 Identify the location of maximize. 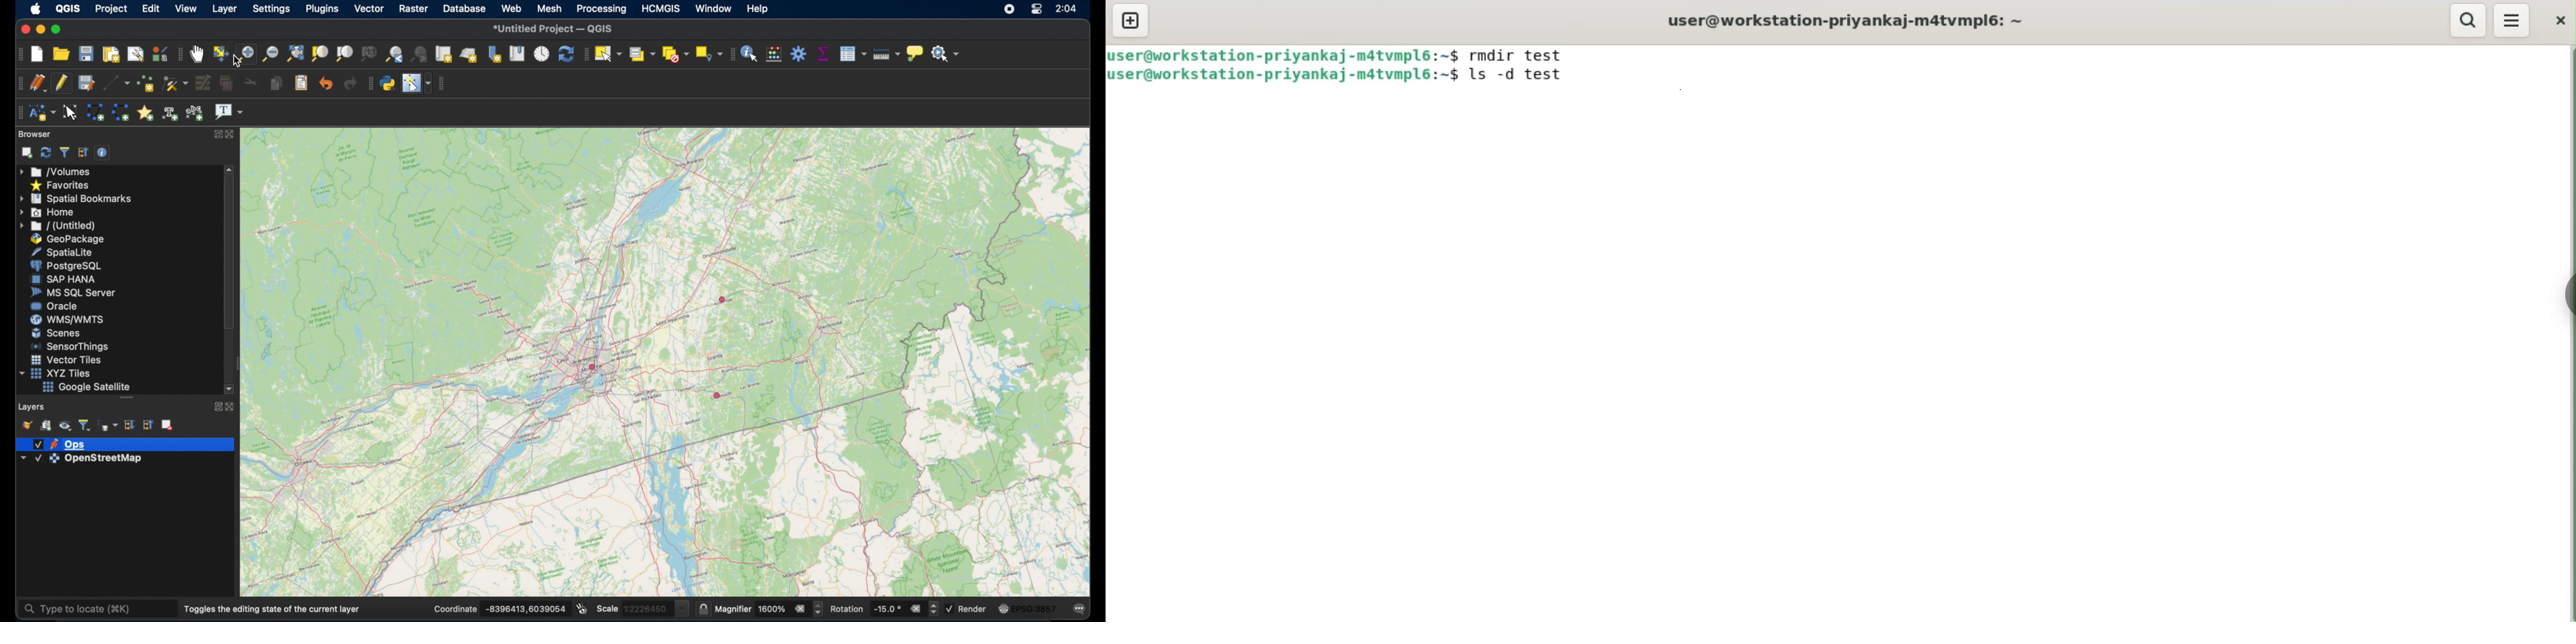
(57, 30).